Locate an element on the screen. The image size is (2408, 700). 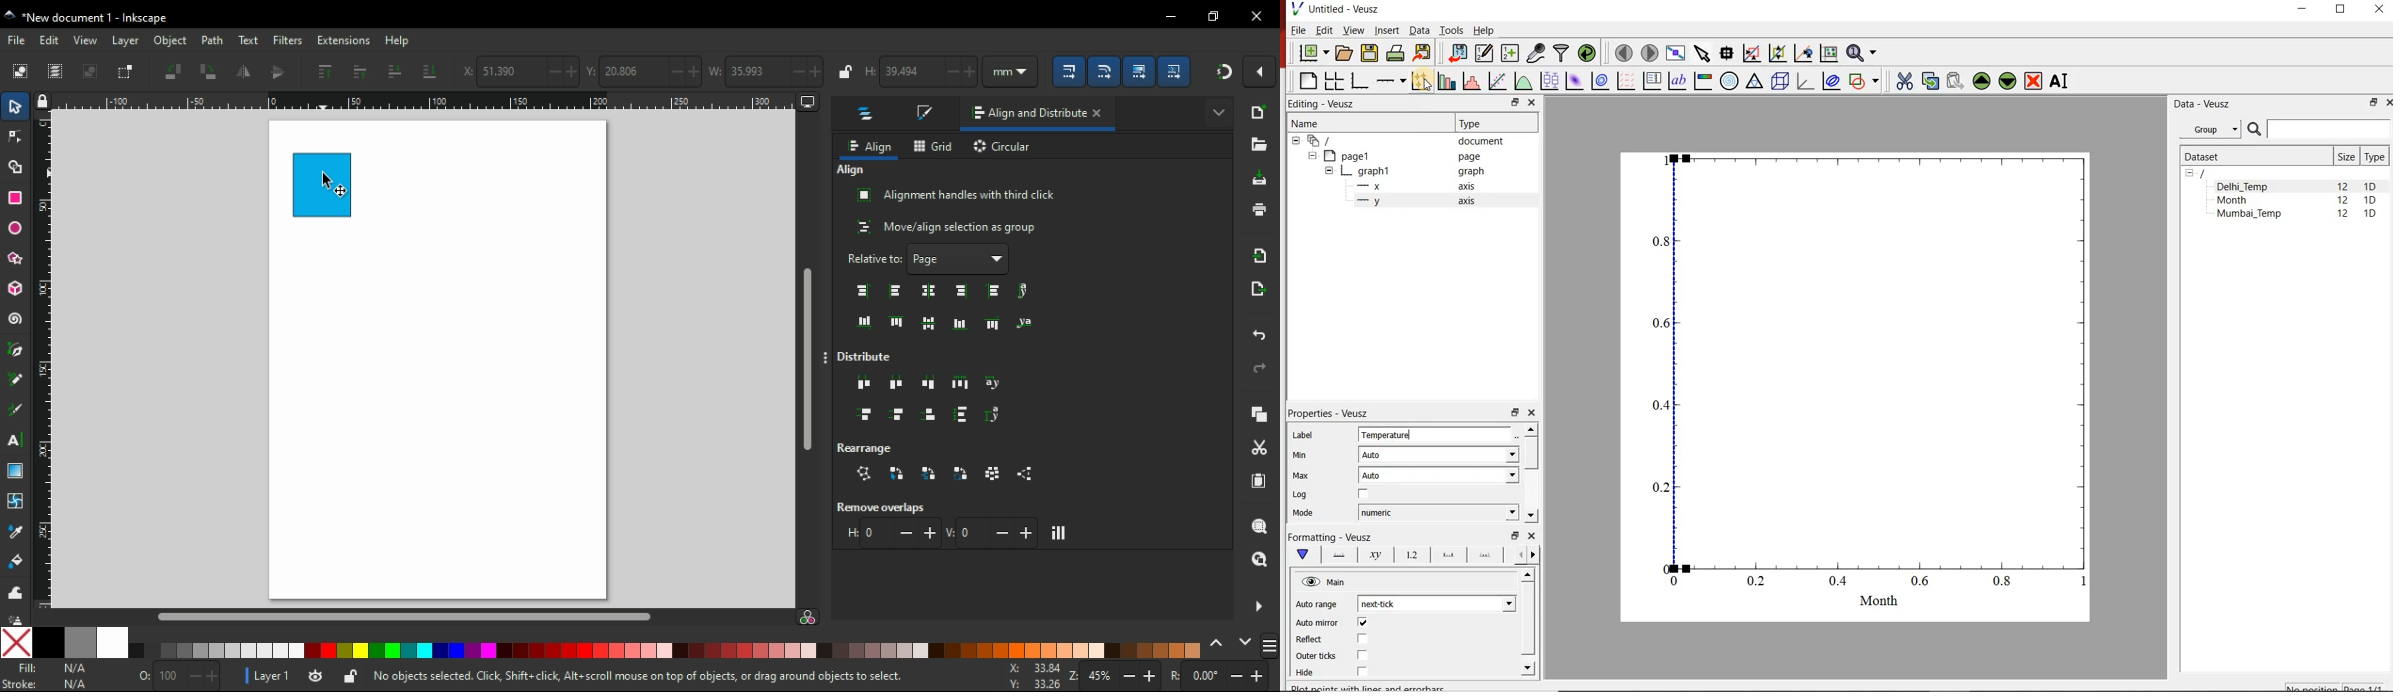
scroll bar is located at coordinates (807, 350).